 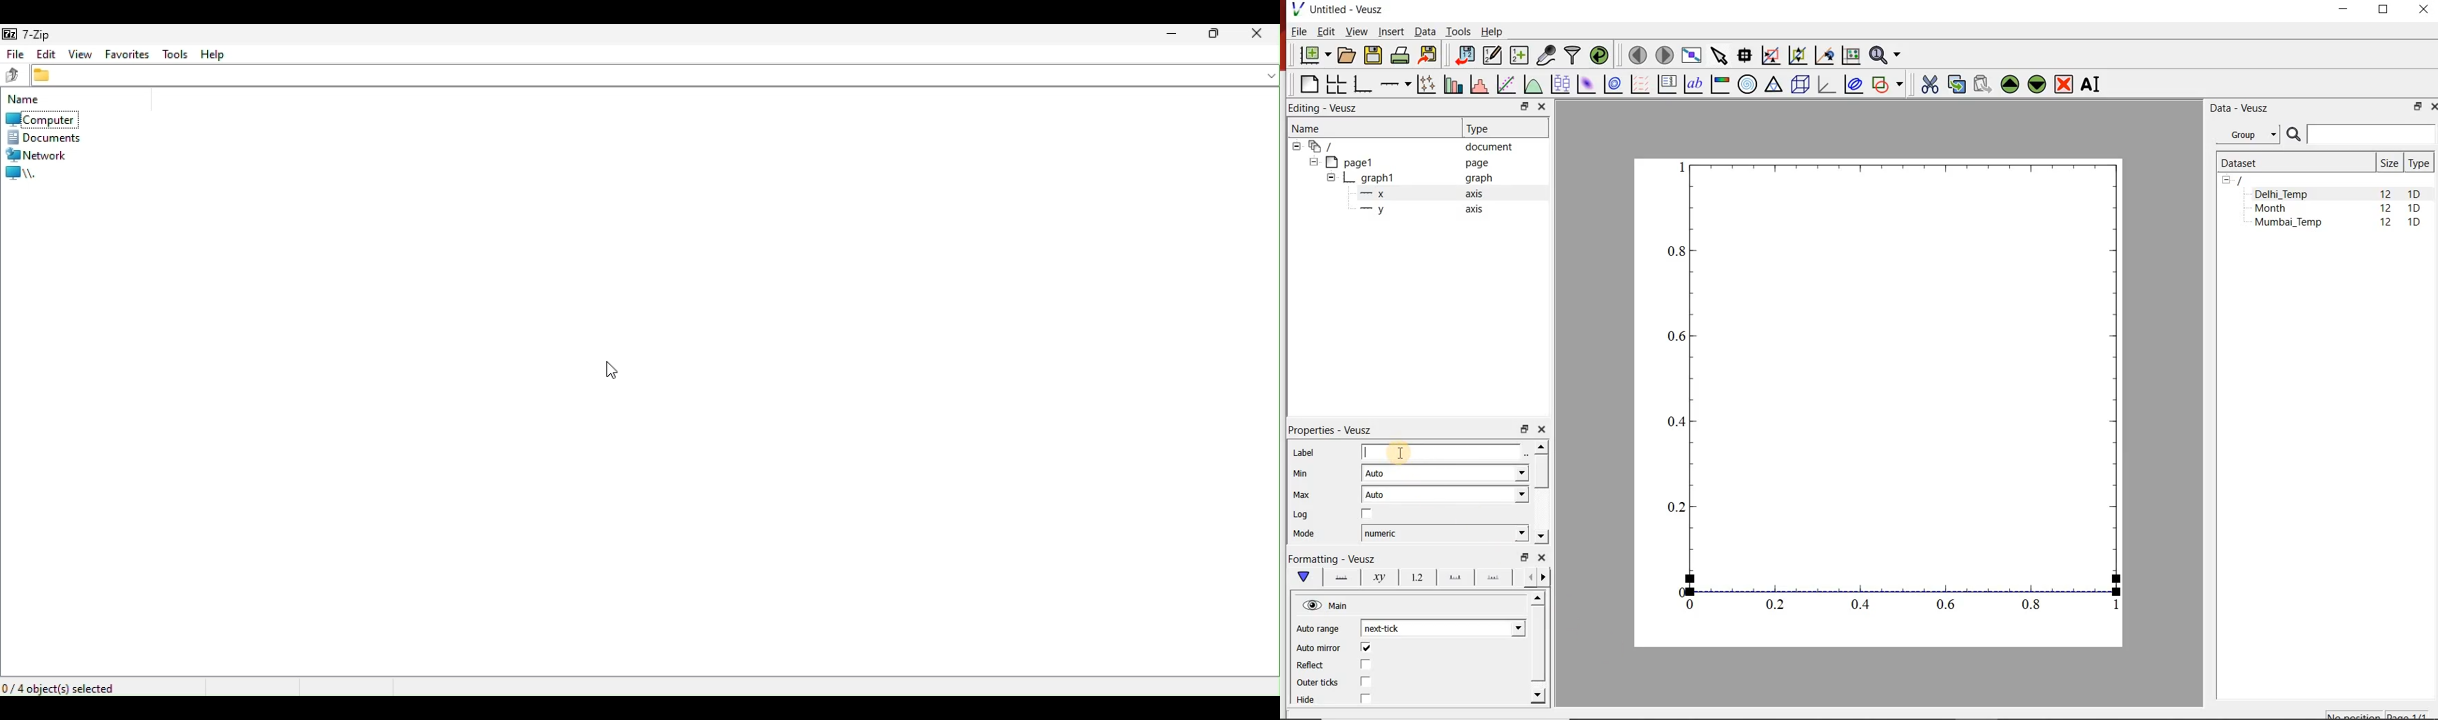 What do you see at coordinates (1406, 146) in the screenshot?
I see `document` at bounding box center [1406, 146].